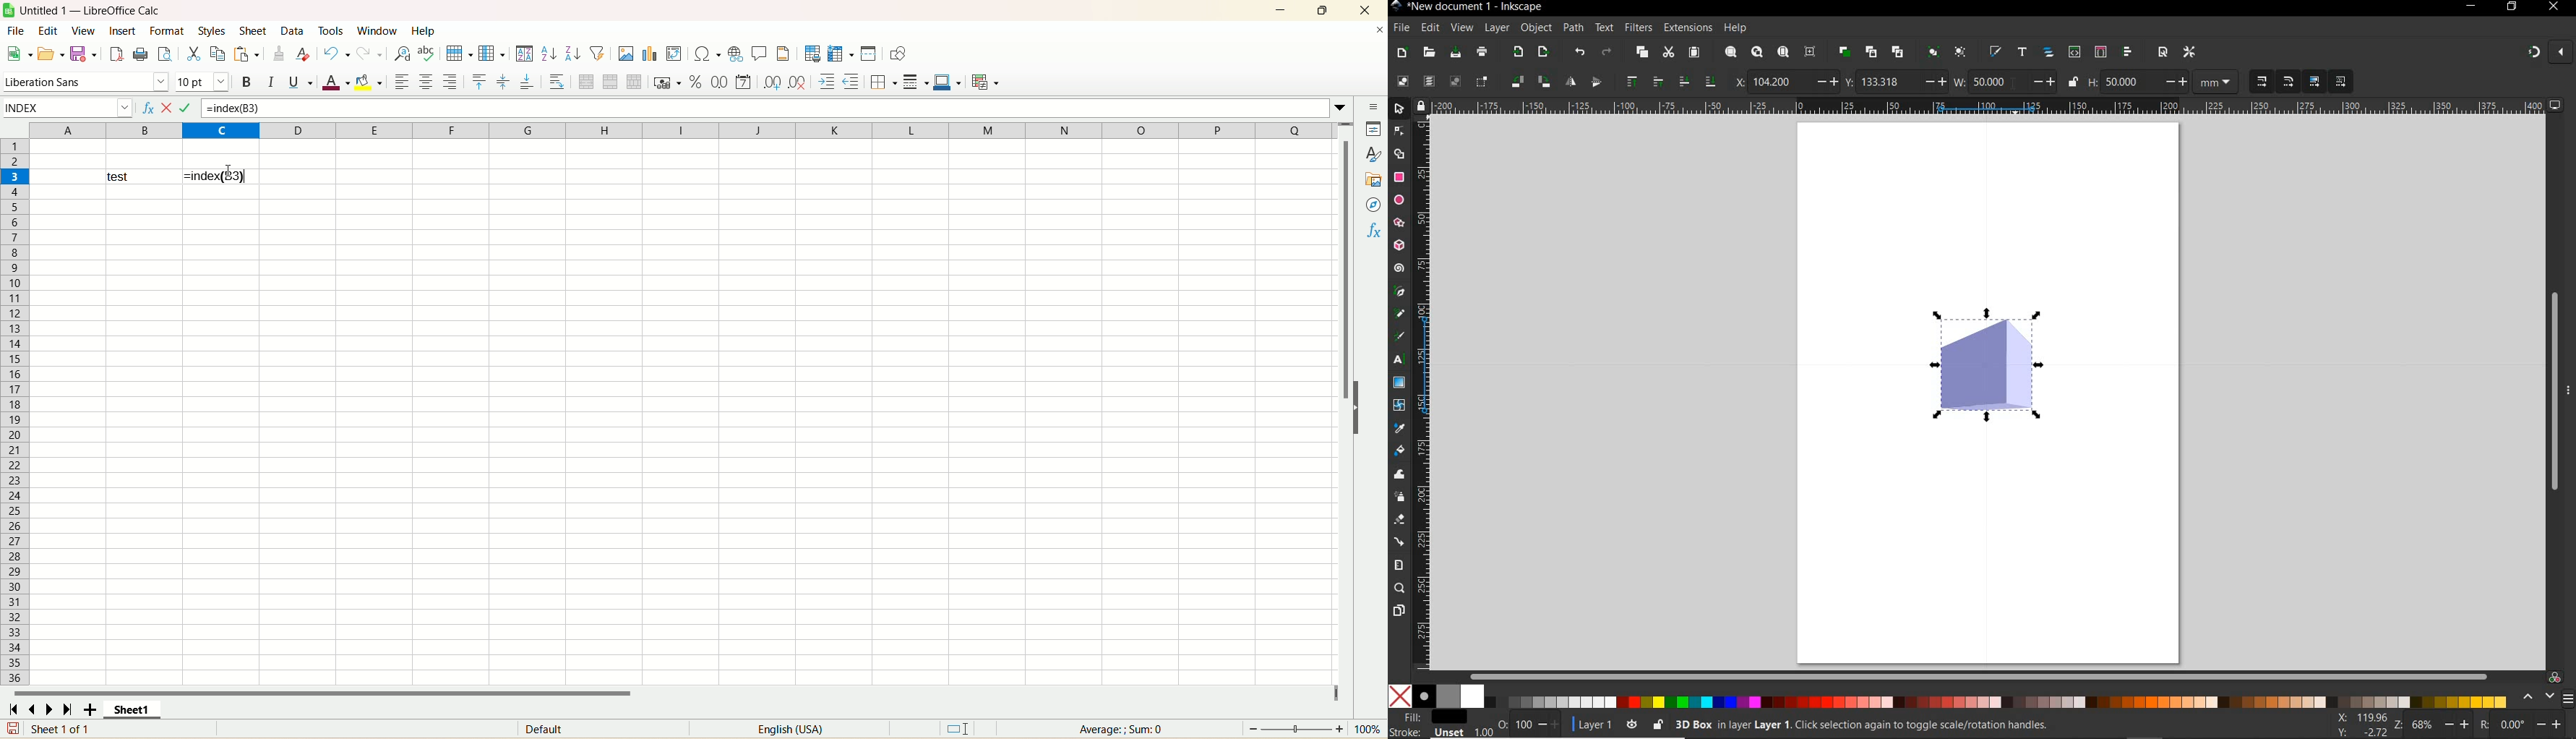  Describe the element at coordinates (760, 54) in the screenshot. I see `insert comment` at that location.